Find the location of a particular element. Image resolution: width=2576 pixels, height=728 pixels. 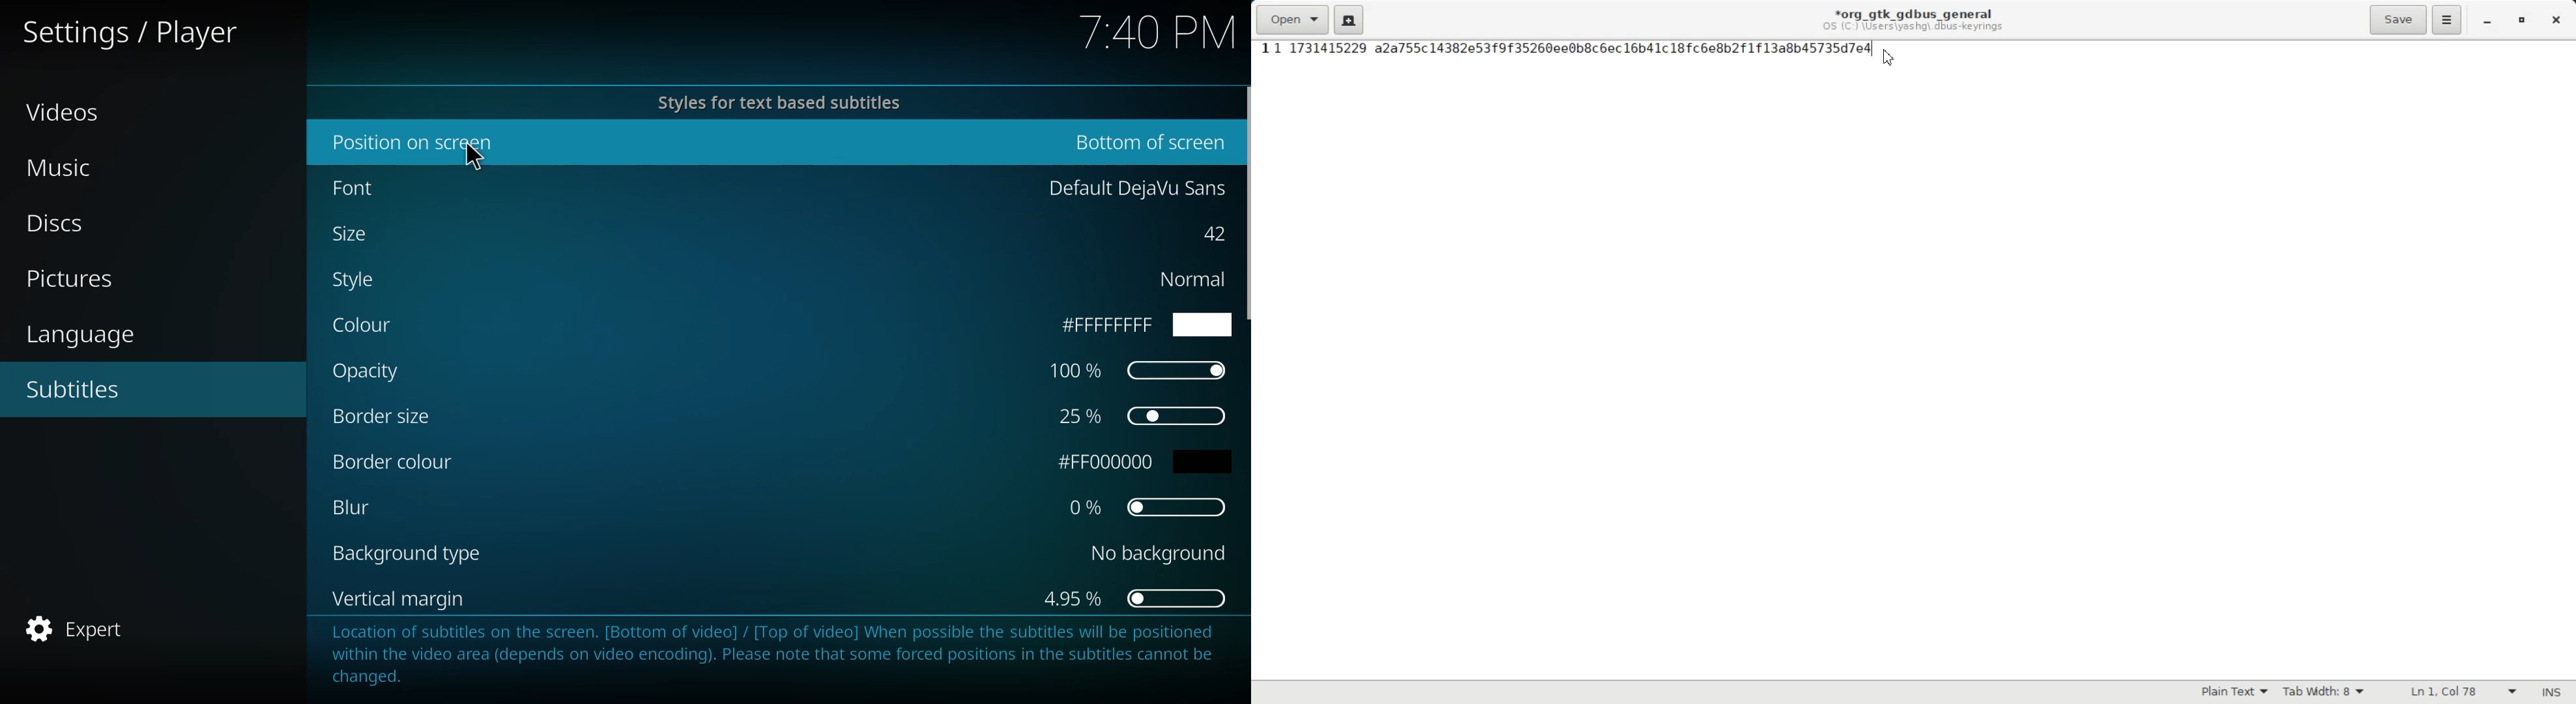

style is located at coordinates (358, 280).